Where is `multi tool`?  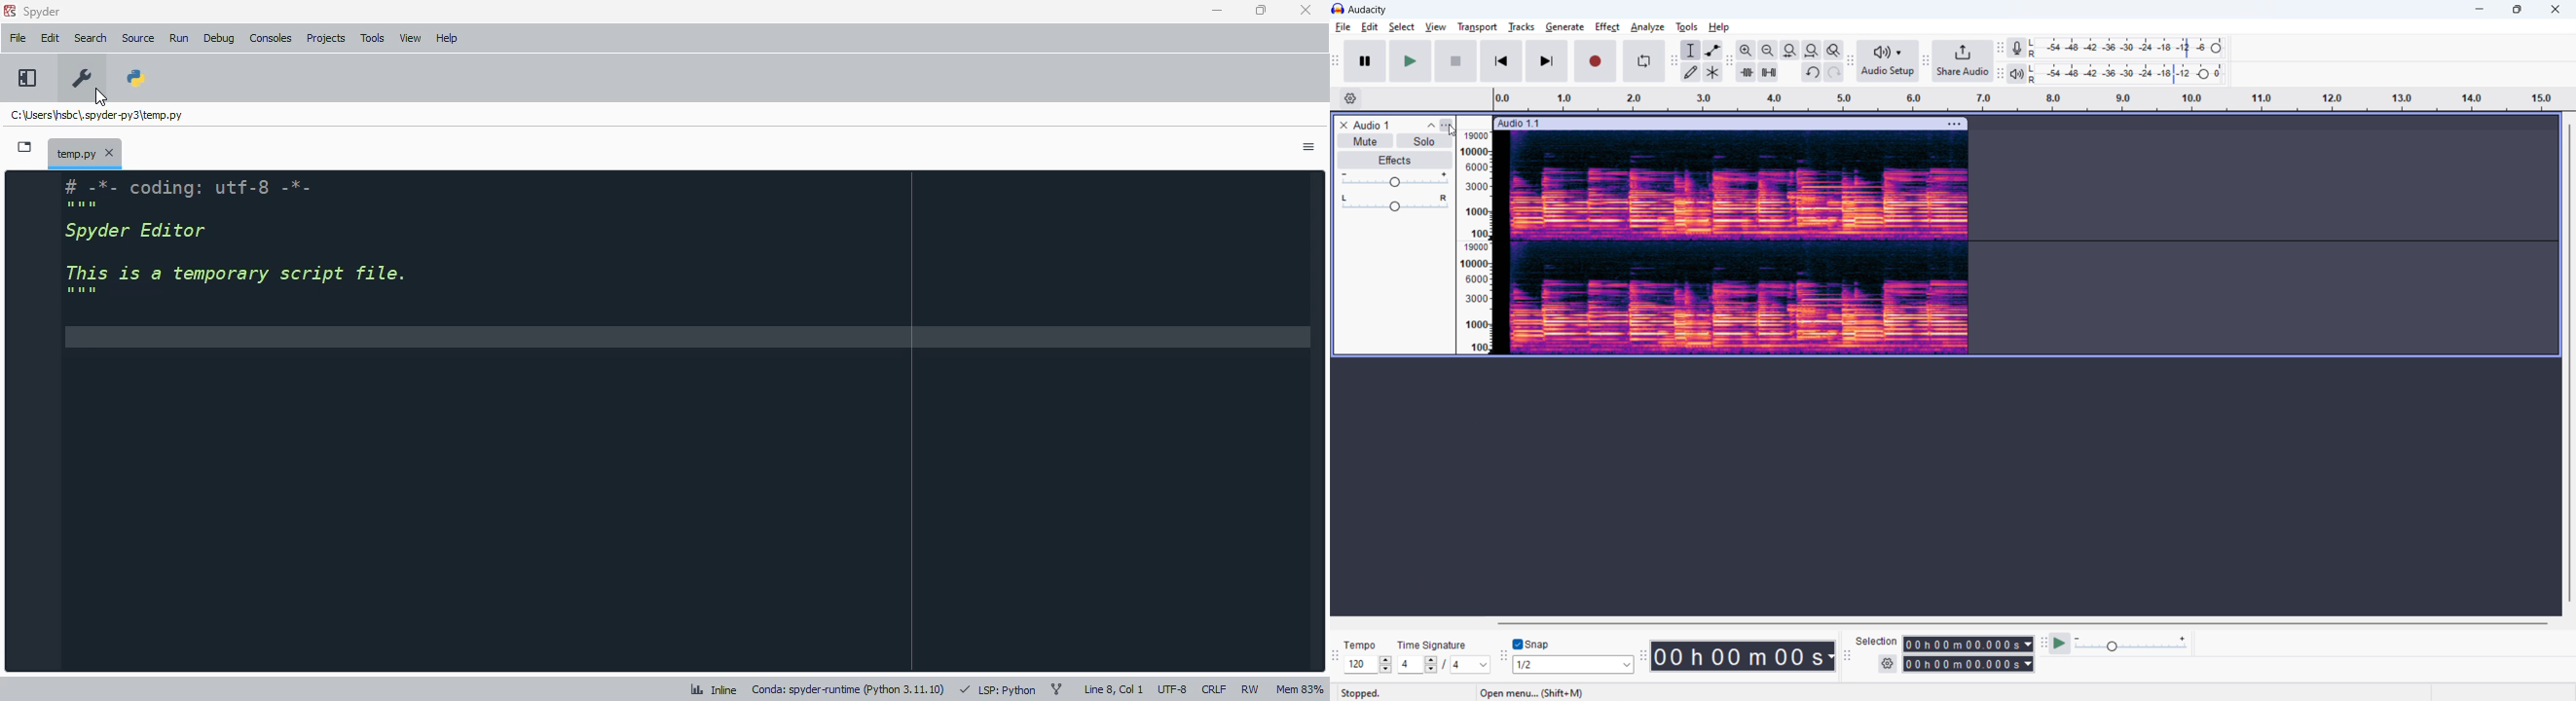
multi tool is located at coordinates (1712, 72).